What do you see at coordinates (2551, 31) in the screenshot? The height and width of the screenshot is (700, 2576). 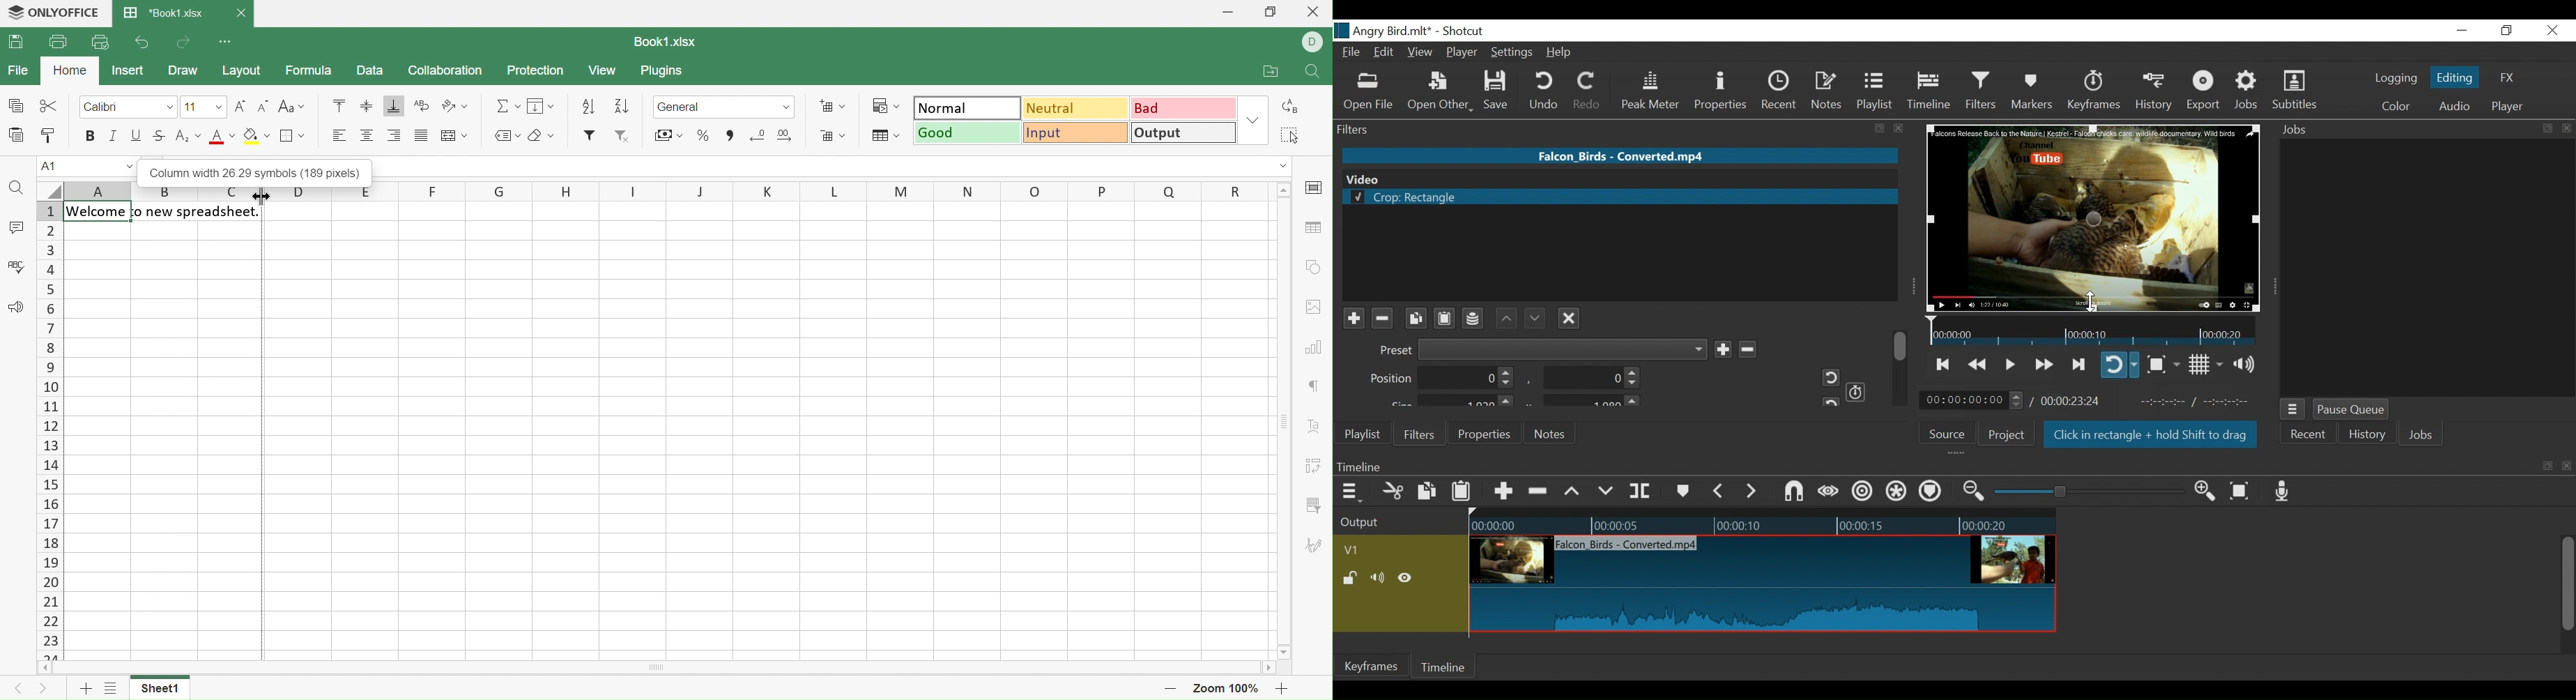 I see `Close` at bounding box center [2551, 31].